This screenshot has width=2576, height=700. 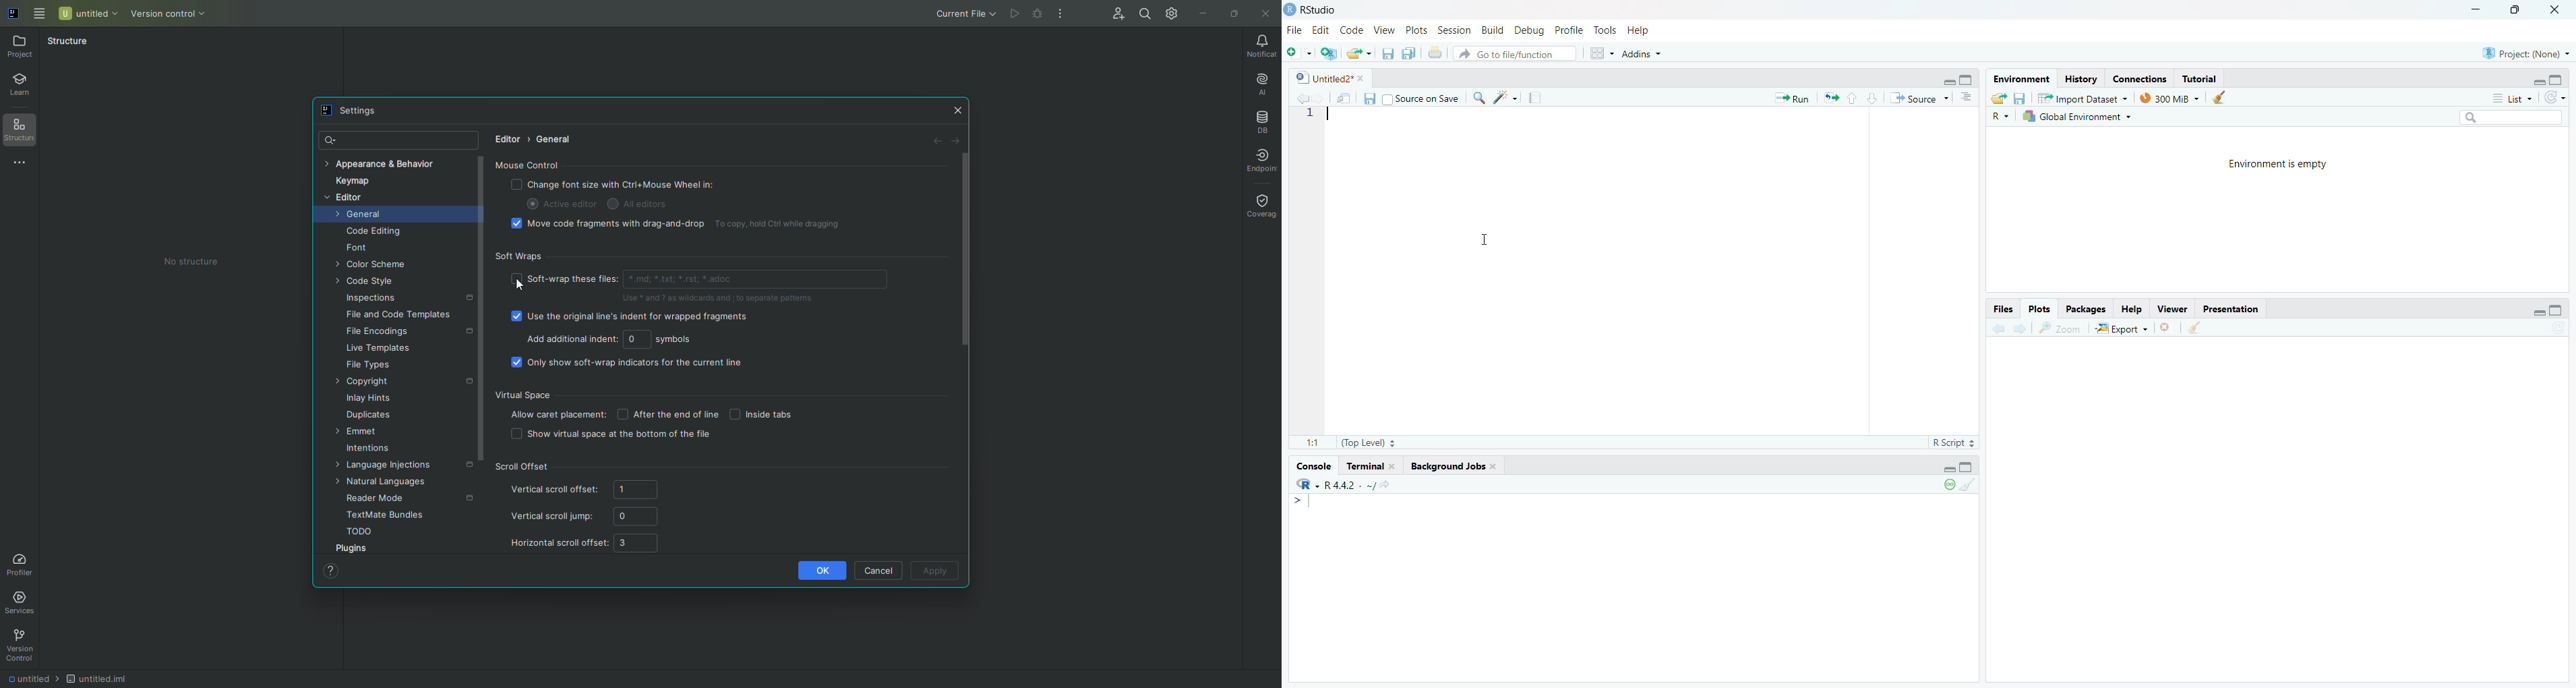 I want to click on View, so click(x=1381, y=31).